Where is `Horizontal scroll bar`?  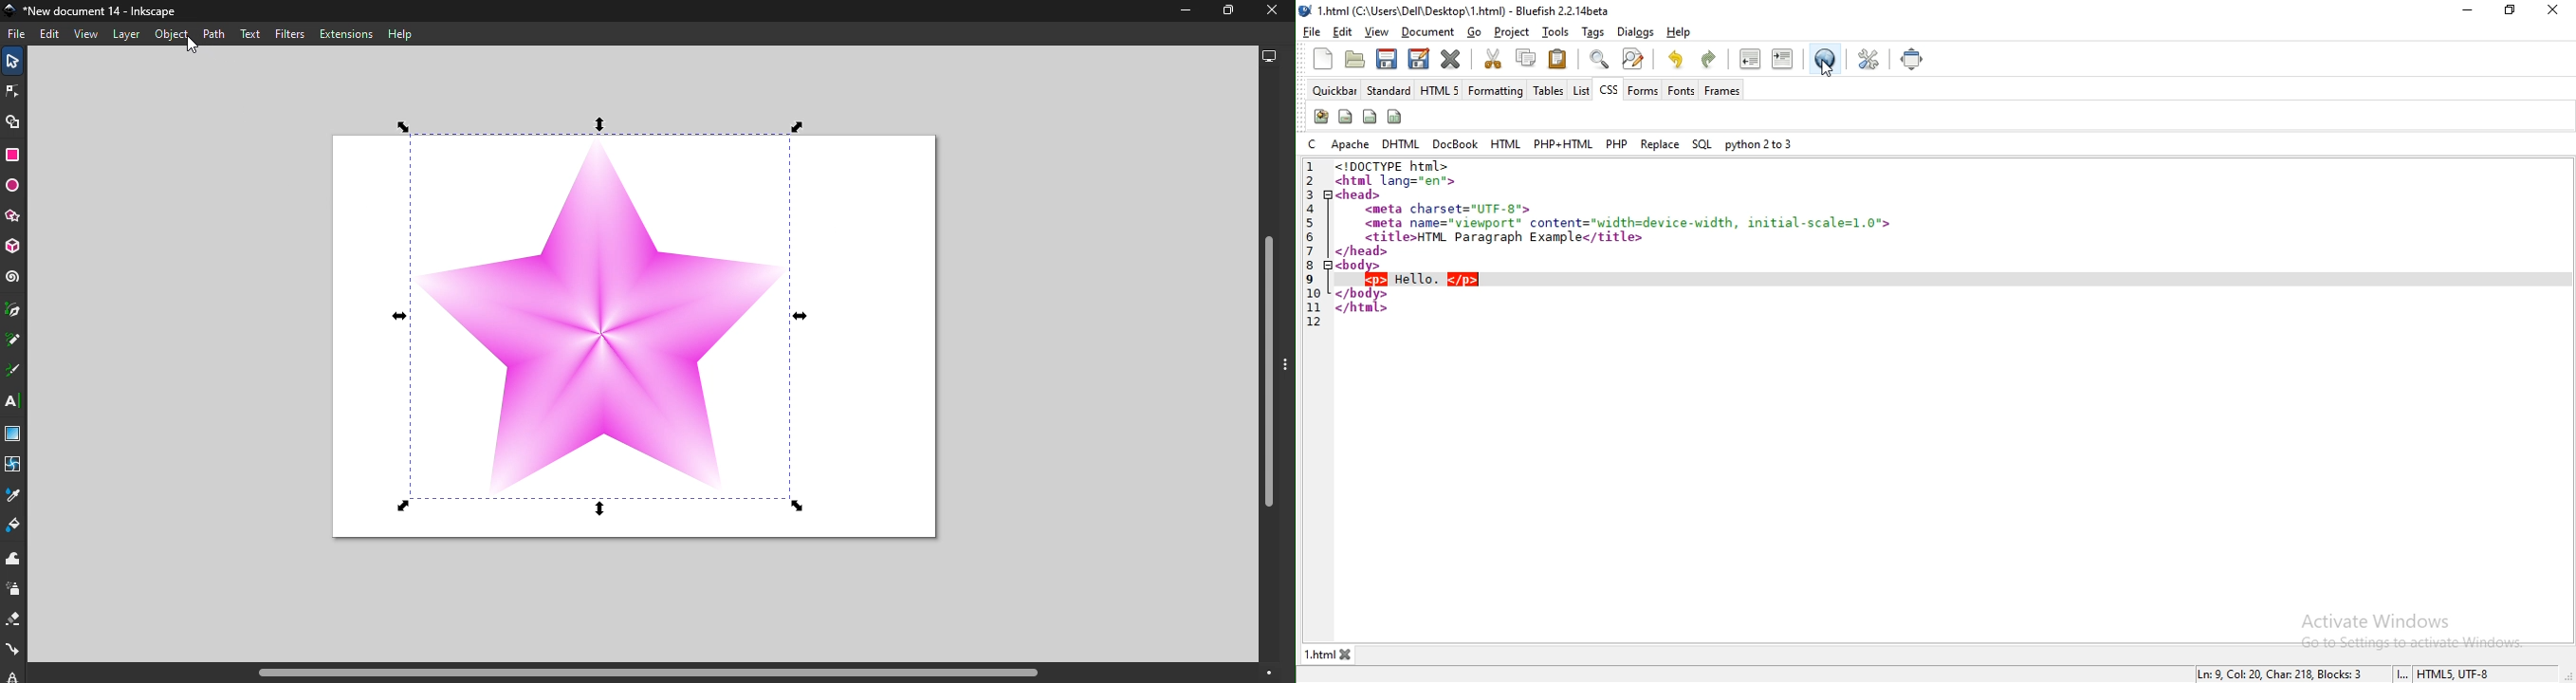 Horizontal scroll bar is located at coordinates (655, 673).